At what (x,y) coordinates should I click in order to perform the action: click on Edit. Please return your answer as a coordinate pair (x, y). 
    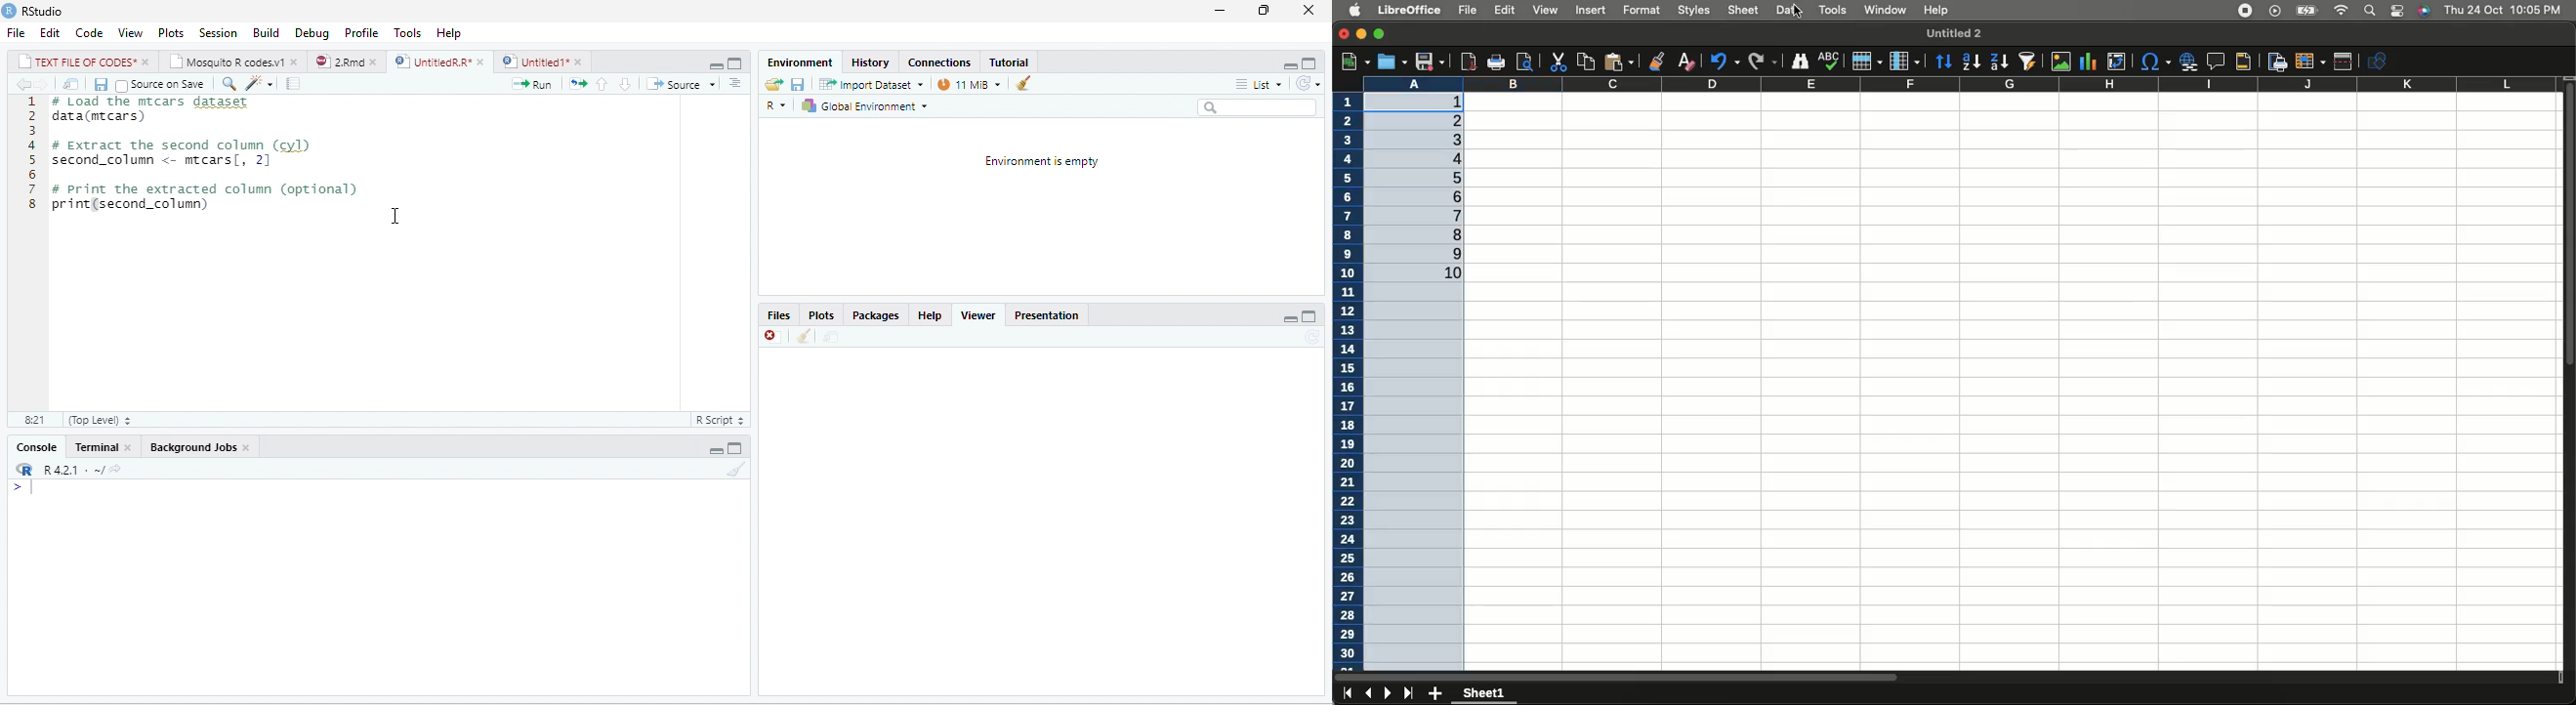
    Looking at the image, I should click on (1506, 11).